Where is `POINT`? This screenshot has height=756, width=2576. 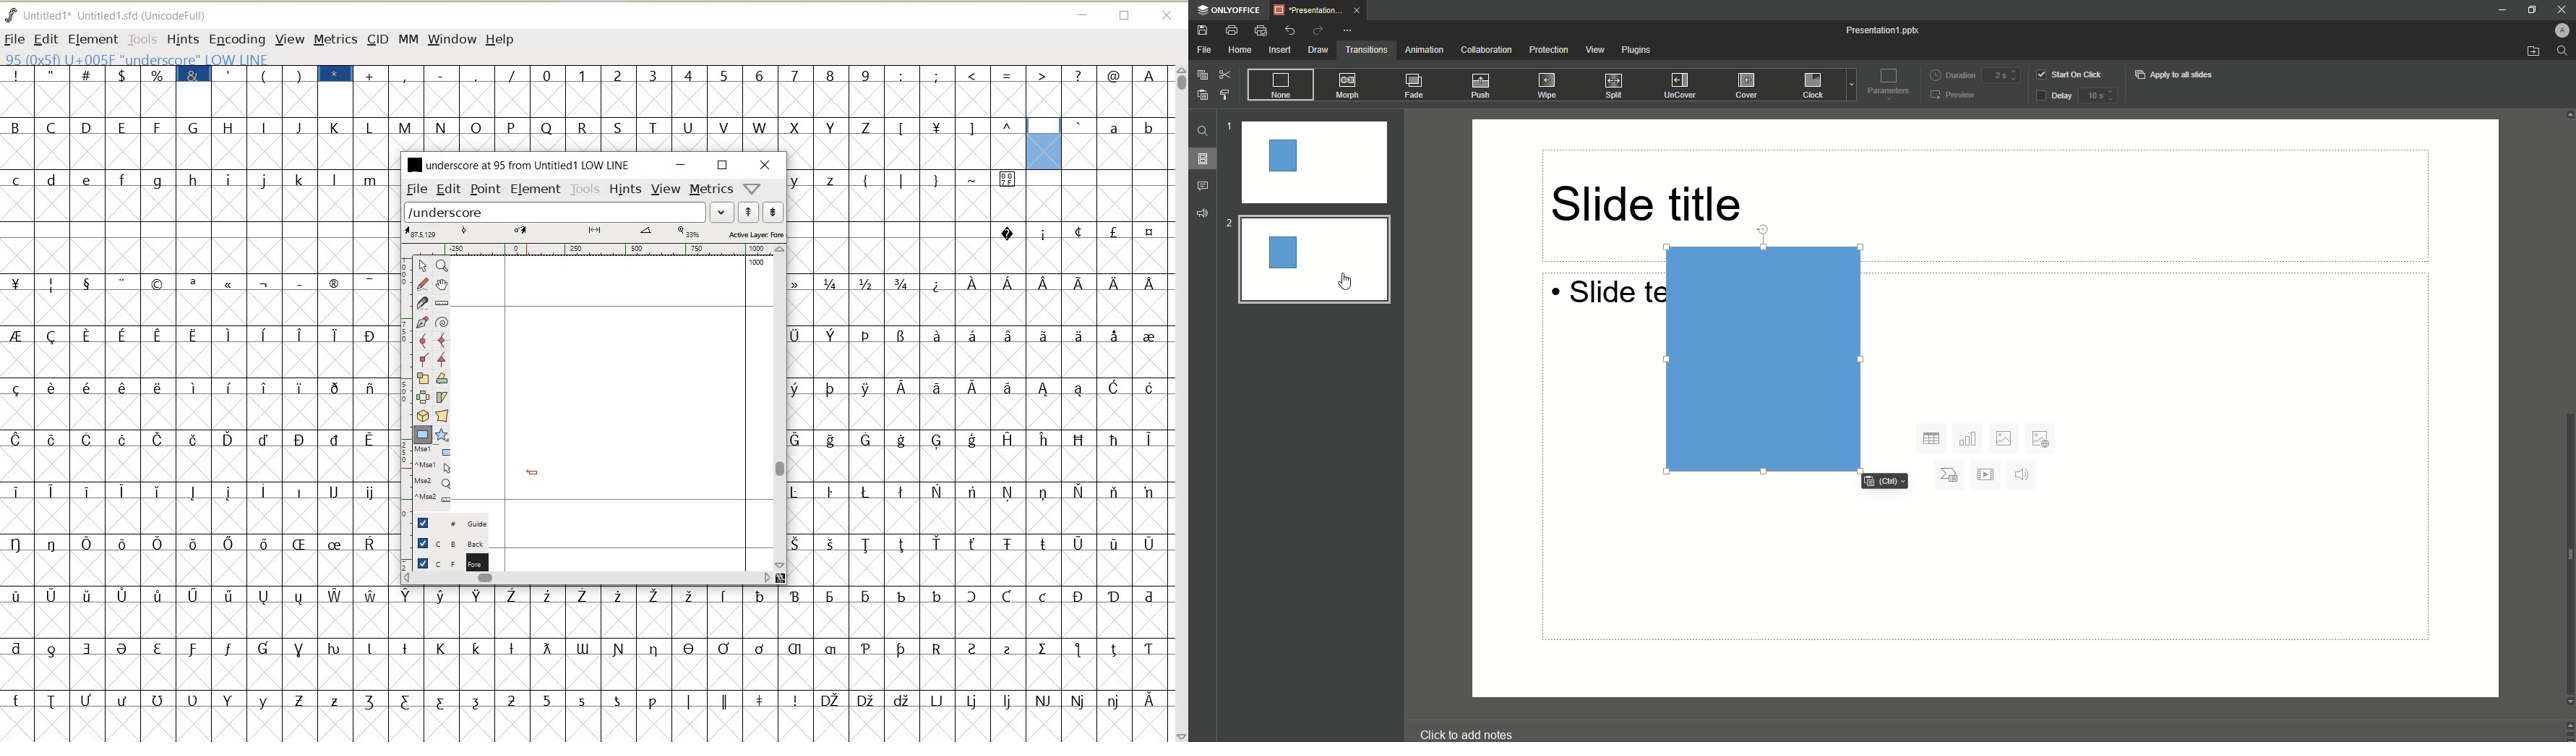 POINT is located at coordinates (486, 191).